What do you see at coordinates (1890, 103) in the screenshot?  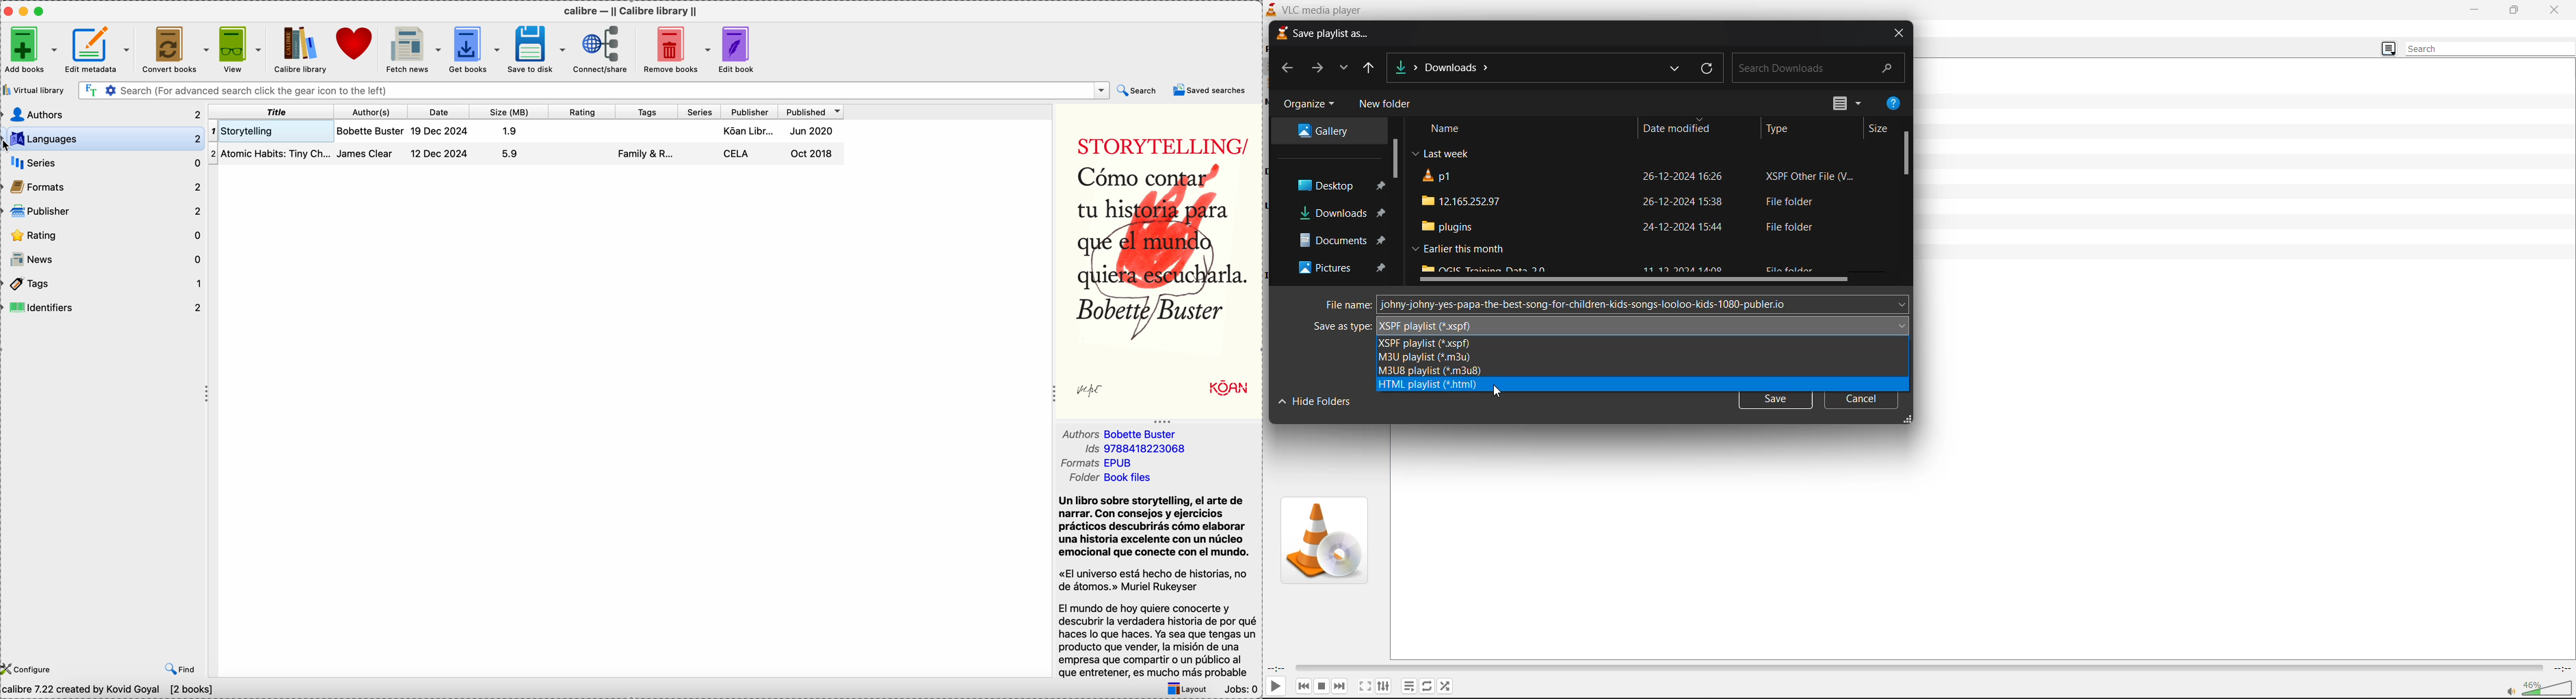 I see `help` at bounding box center [1890, 103].